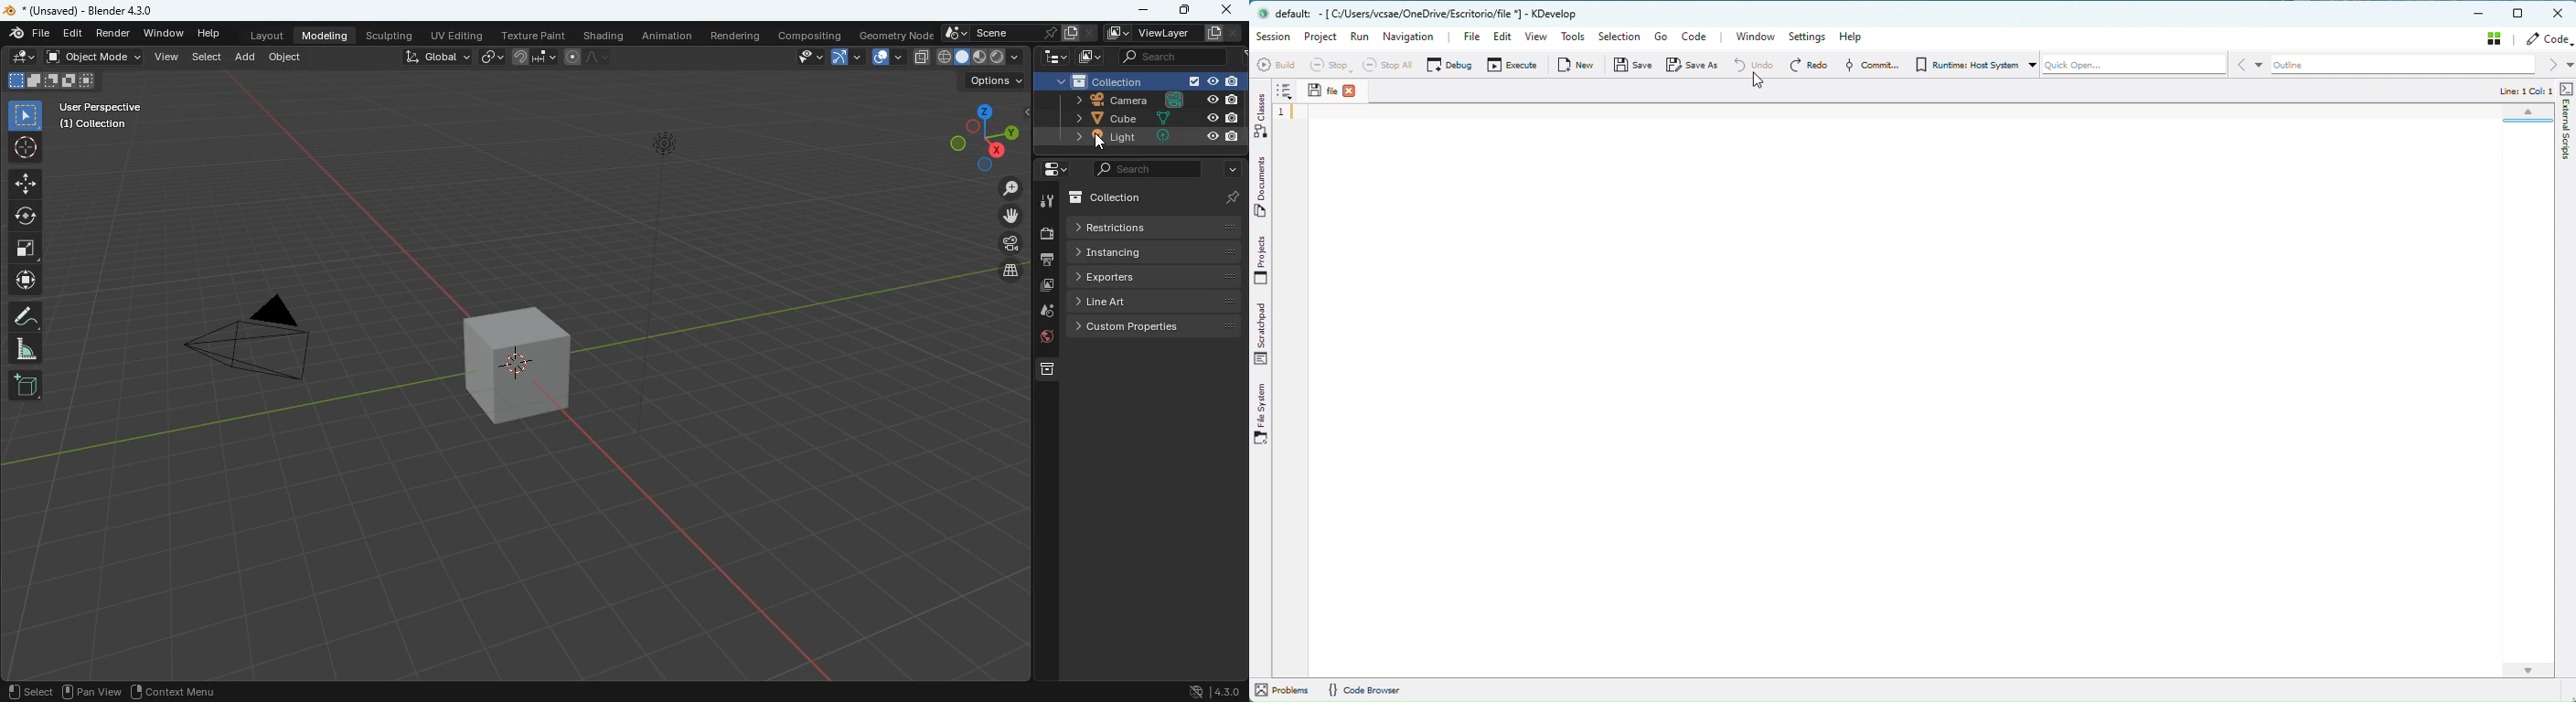 The image size is (2576, 728). Describe the element at coordinates (2549, 38) in the screenshot. I see `Code` at that location.